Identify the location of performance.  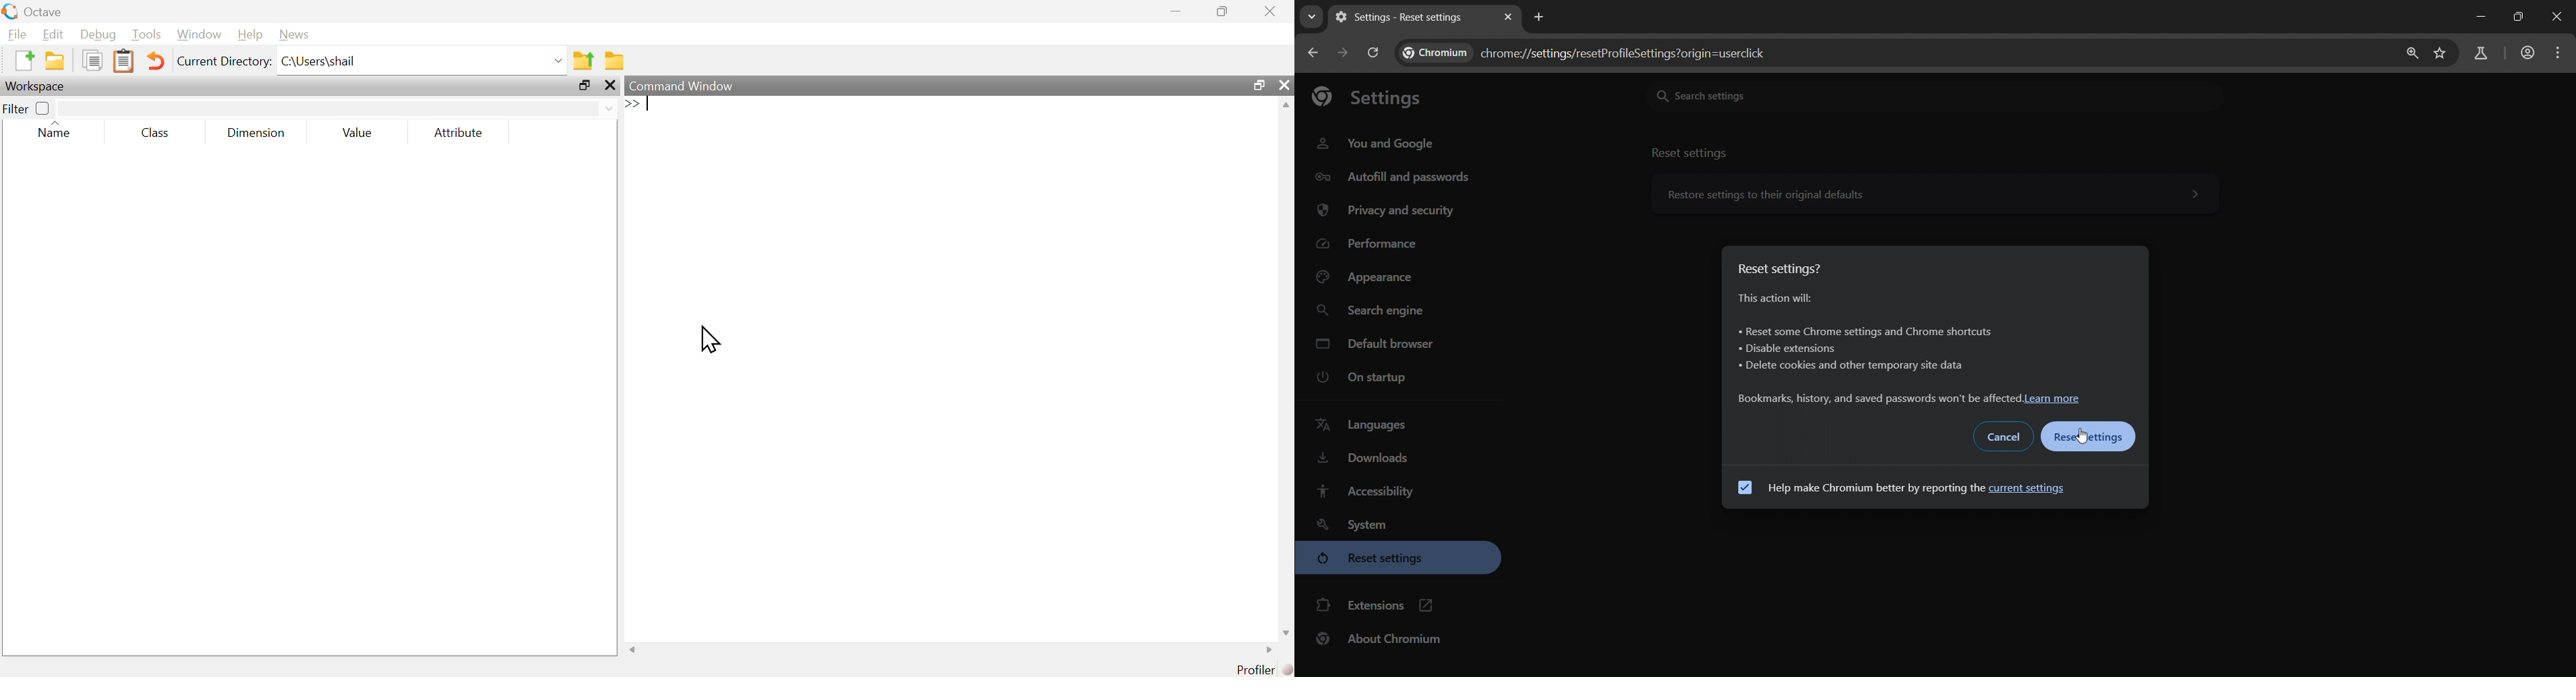
(1371, 241).